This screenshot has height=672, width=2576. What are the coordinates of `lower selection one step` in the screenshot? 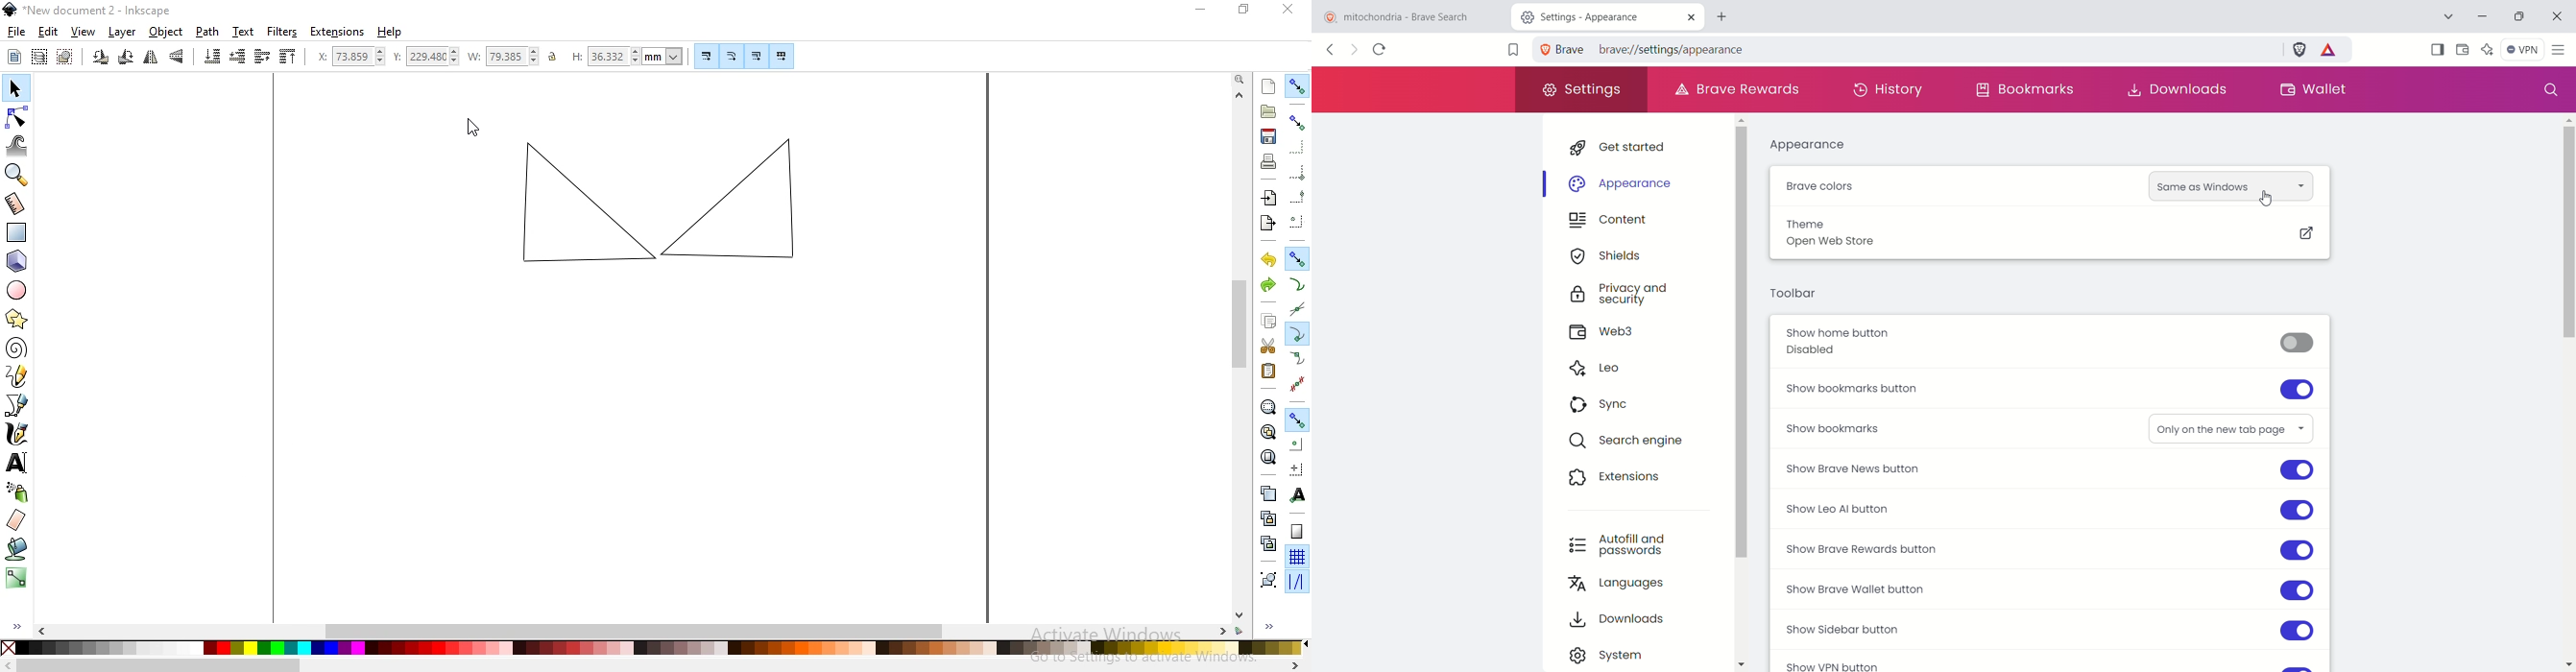 It's located at (238, 58).